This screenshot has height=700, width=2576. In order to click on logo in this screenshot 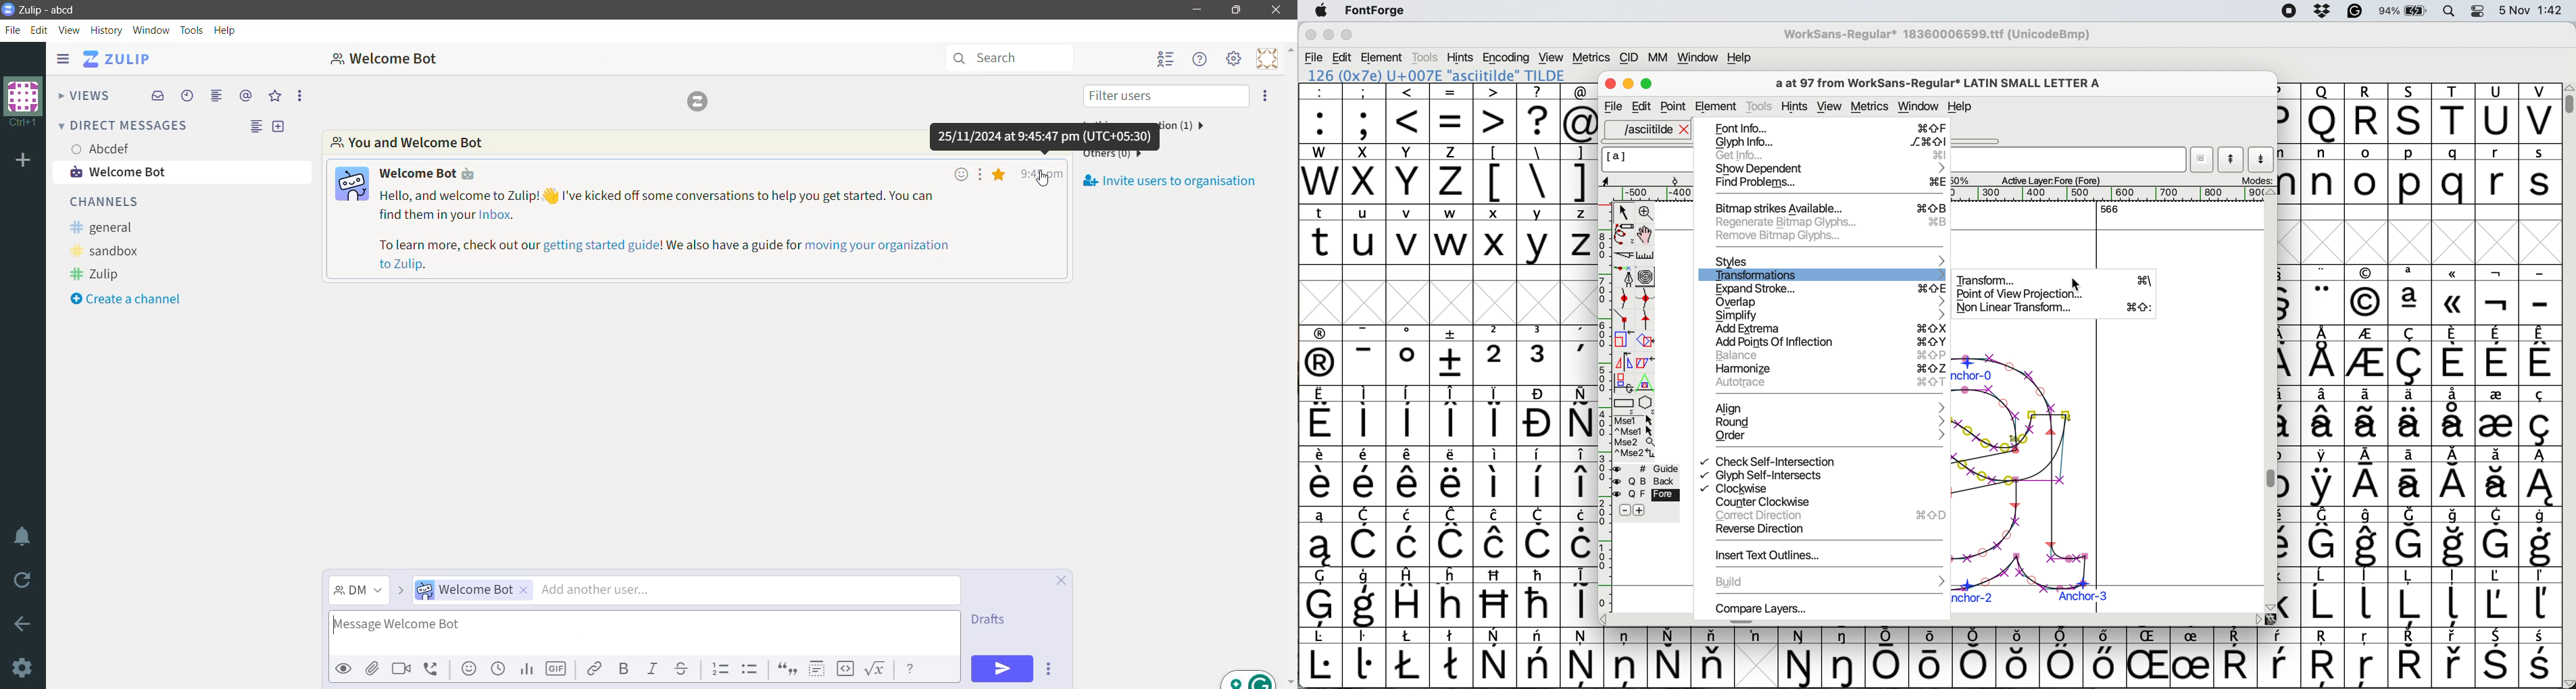, I will do `click(699, 103)`.